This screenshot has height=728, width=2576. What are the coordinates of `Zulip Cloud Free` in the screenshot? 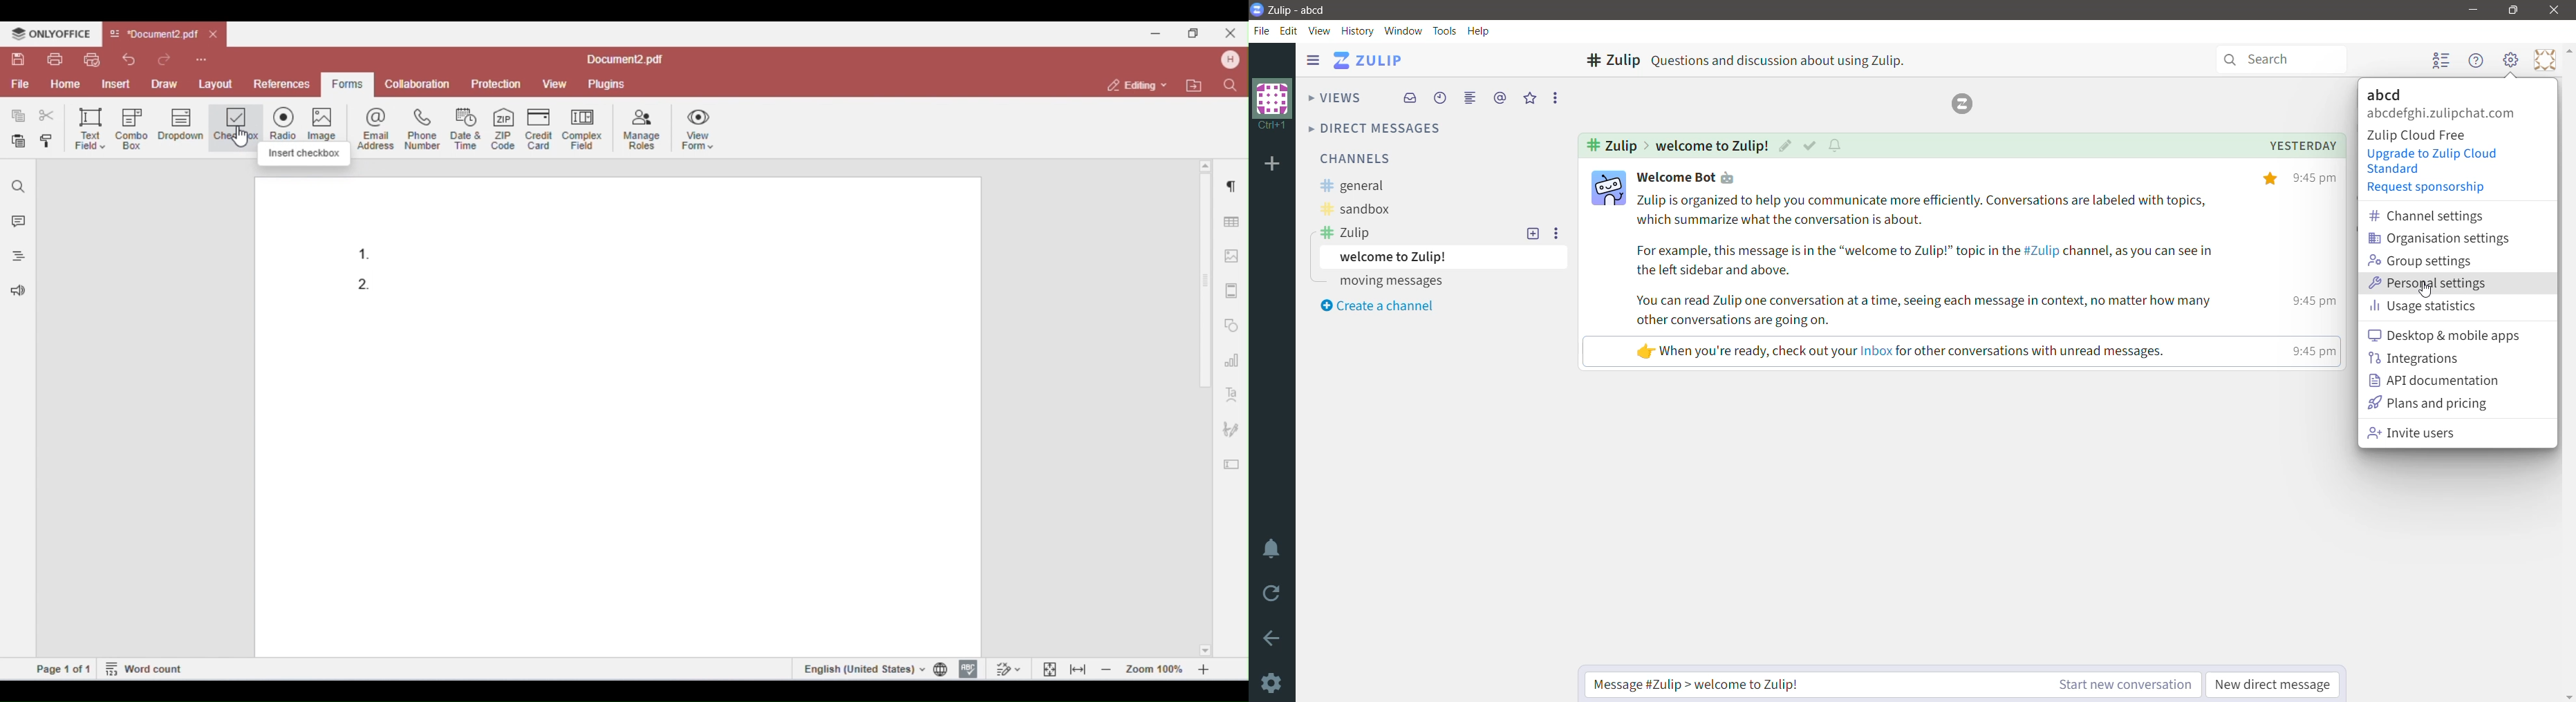 It's located at (2420, 135).